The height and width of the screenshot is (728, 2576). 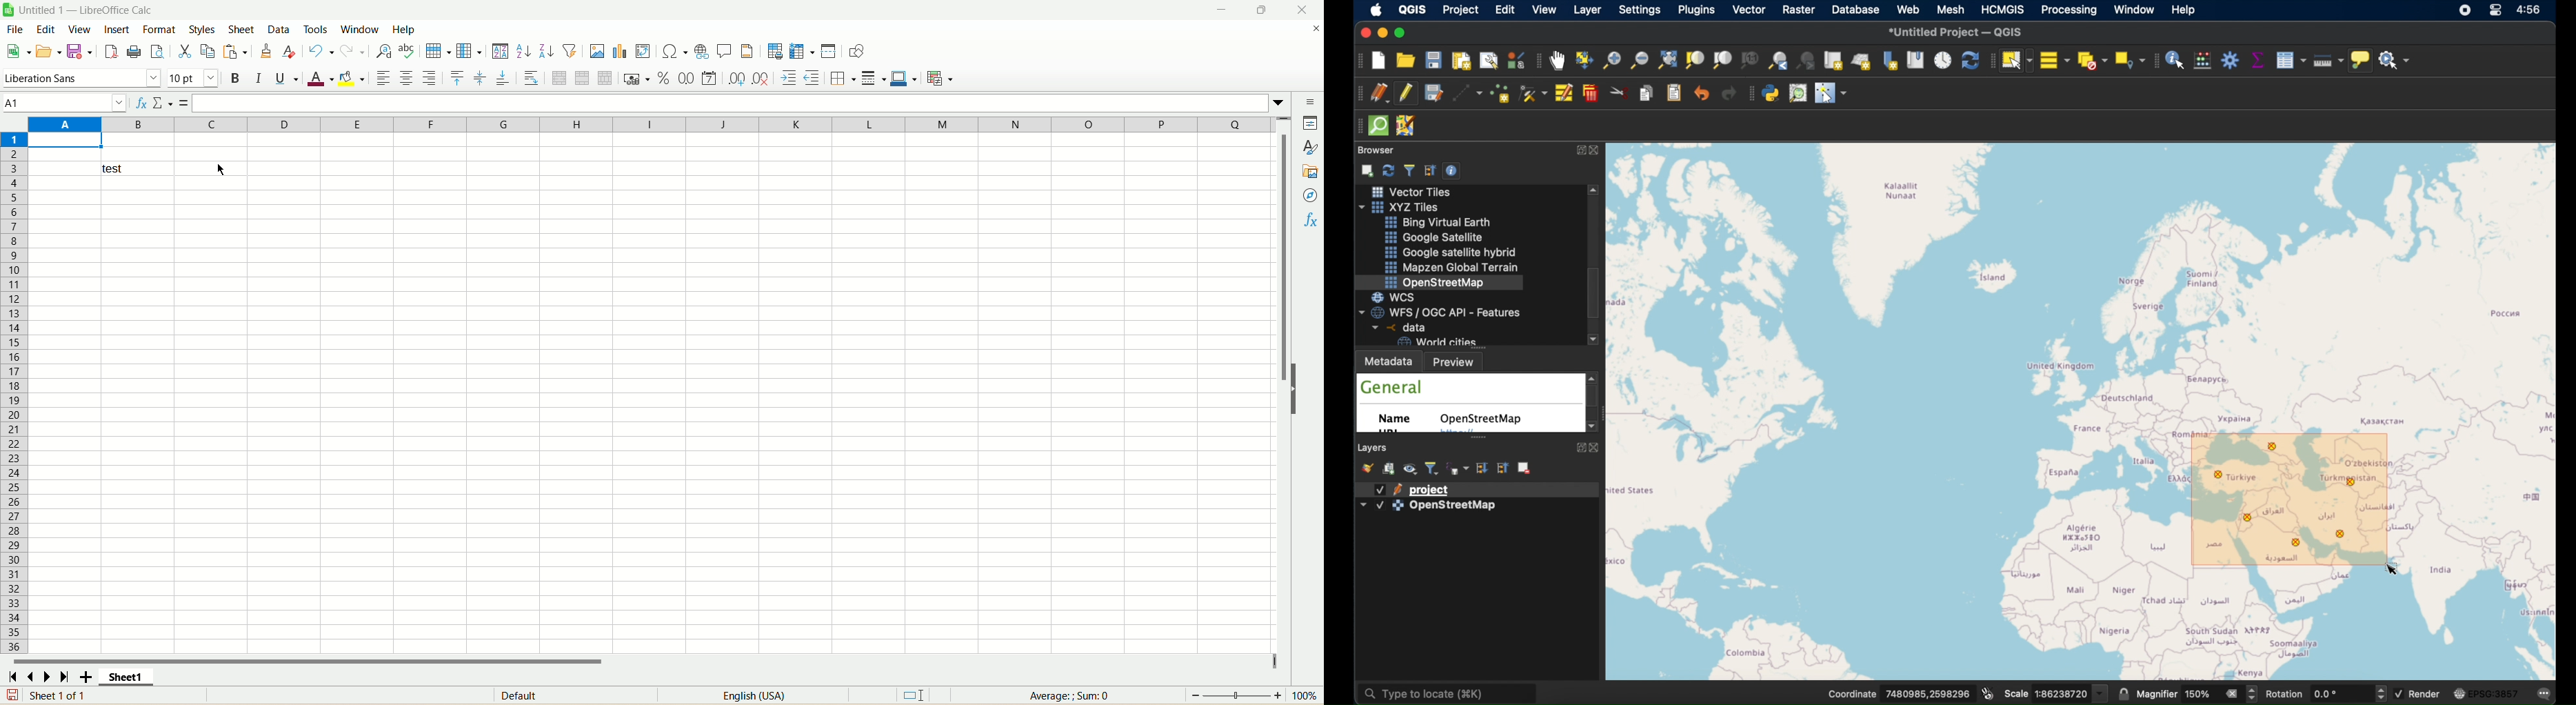 What do you see at coordinates (940, 78) in the screenshot?
I see `conditional formatting` at bounding box center [940, 78].